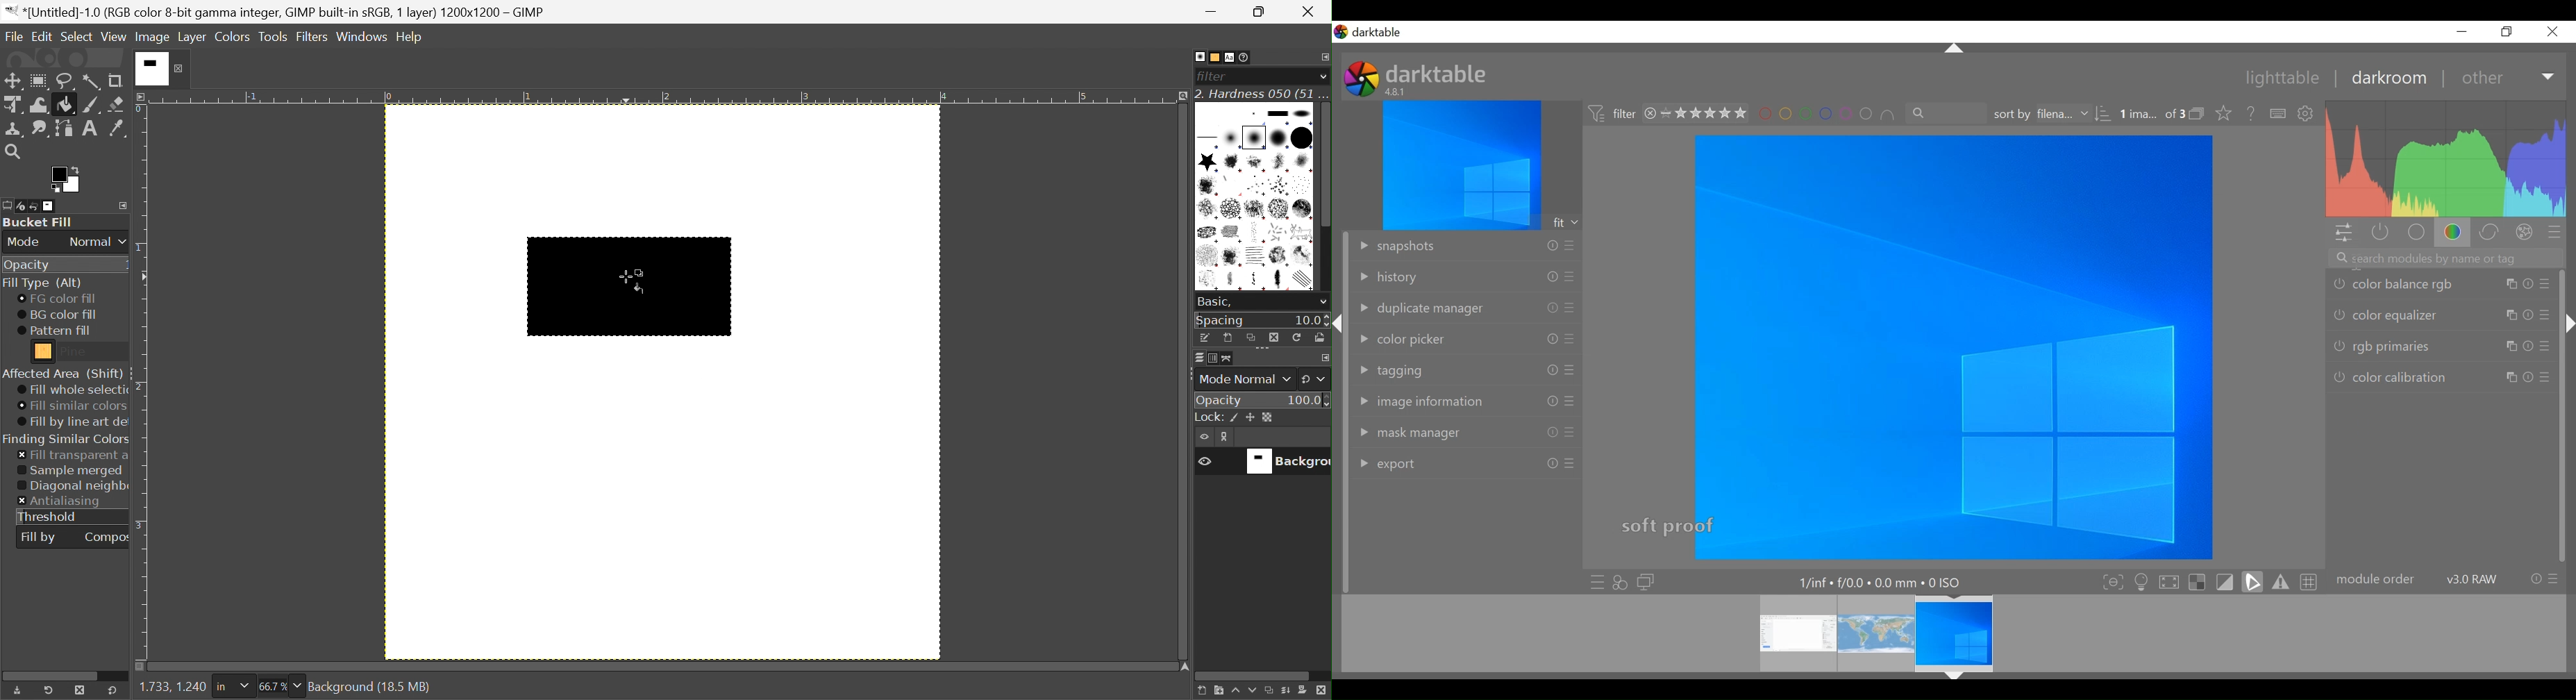  Describe the element at coordinates (370, 687) in the screenshot. I see `Background (18.1 MB)` at that location.